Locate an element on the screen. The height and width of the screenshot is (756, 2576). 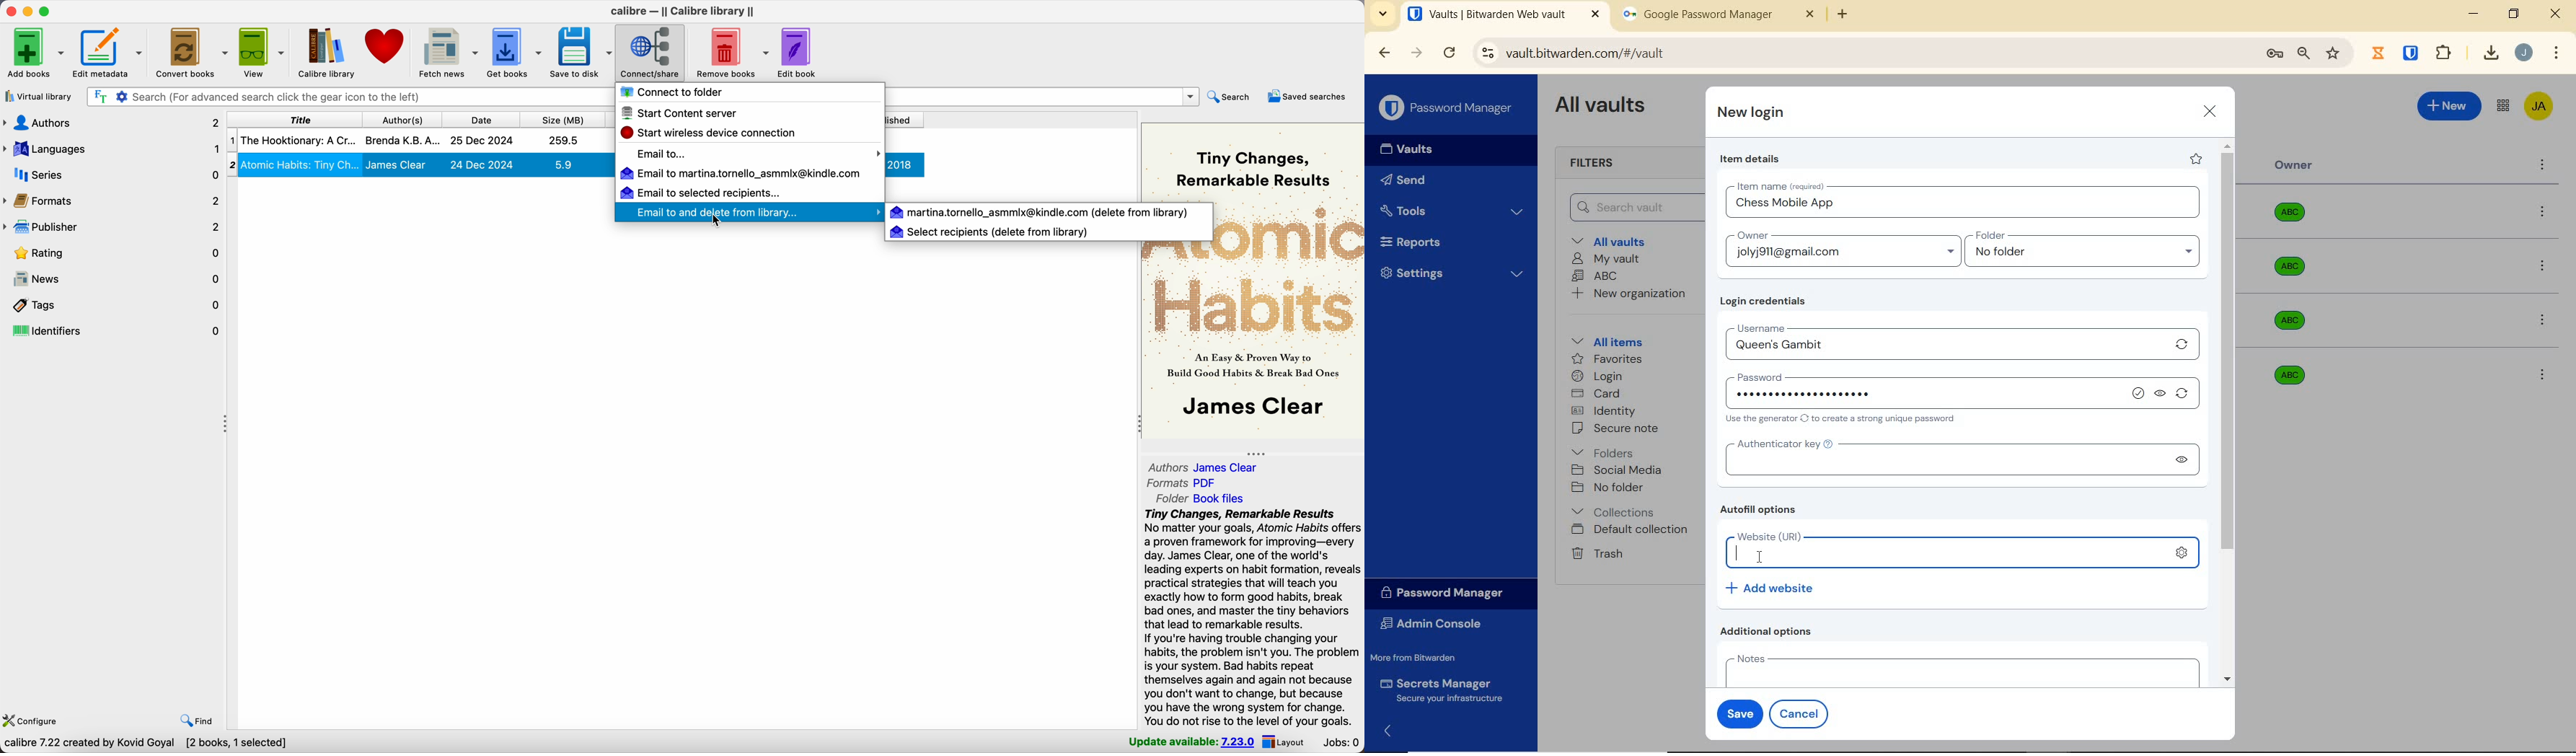
username added is located at coordinates (1946, 348).